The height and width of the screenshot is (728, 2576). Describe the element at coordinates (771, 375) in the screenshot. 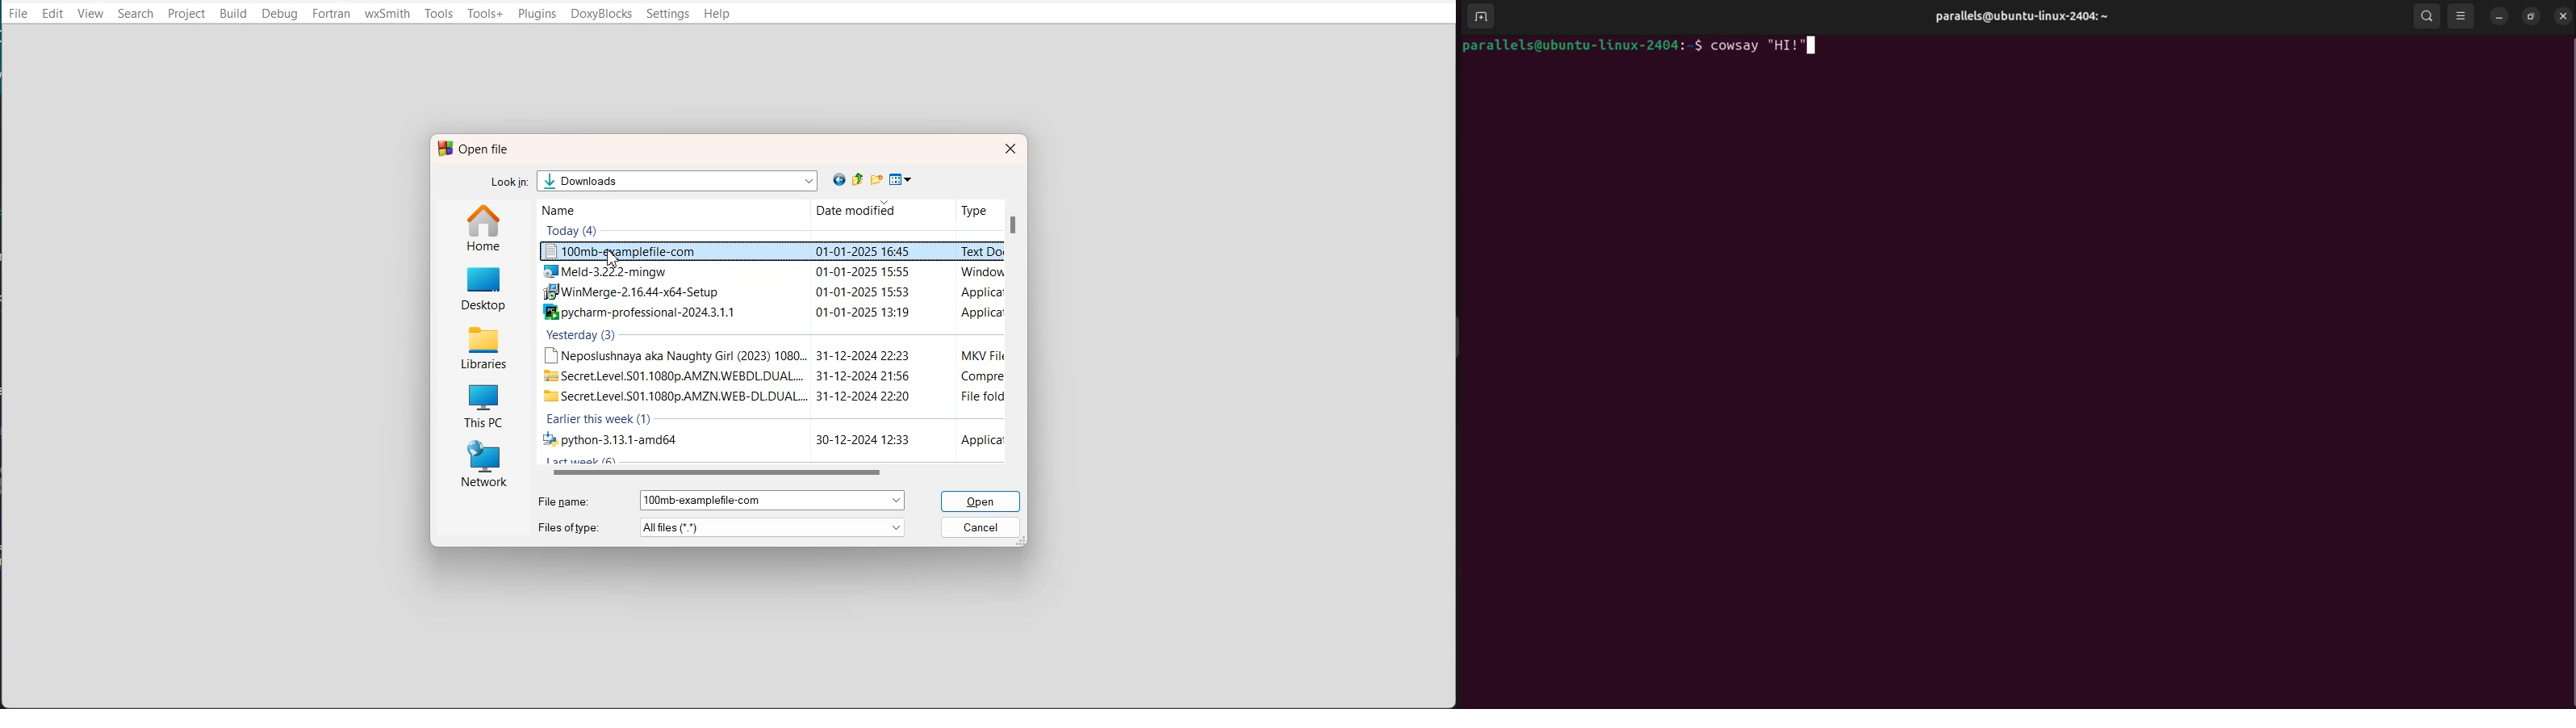

I see `secret level season 1` at that location.